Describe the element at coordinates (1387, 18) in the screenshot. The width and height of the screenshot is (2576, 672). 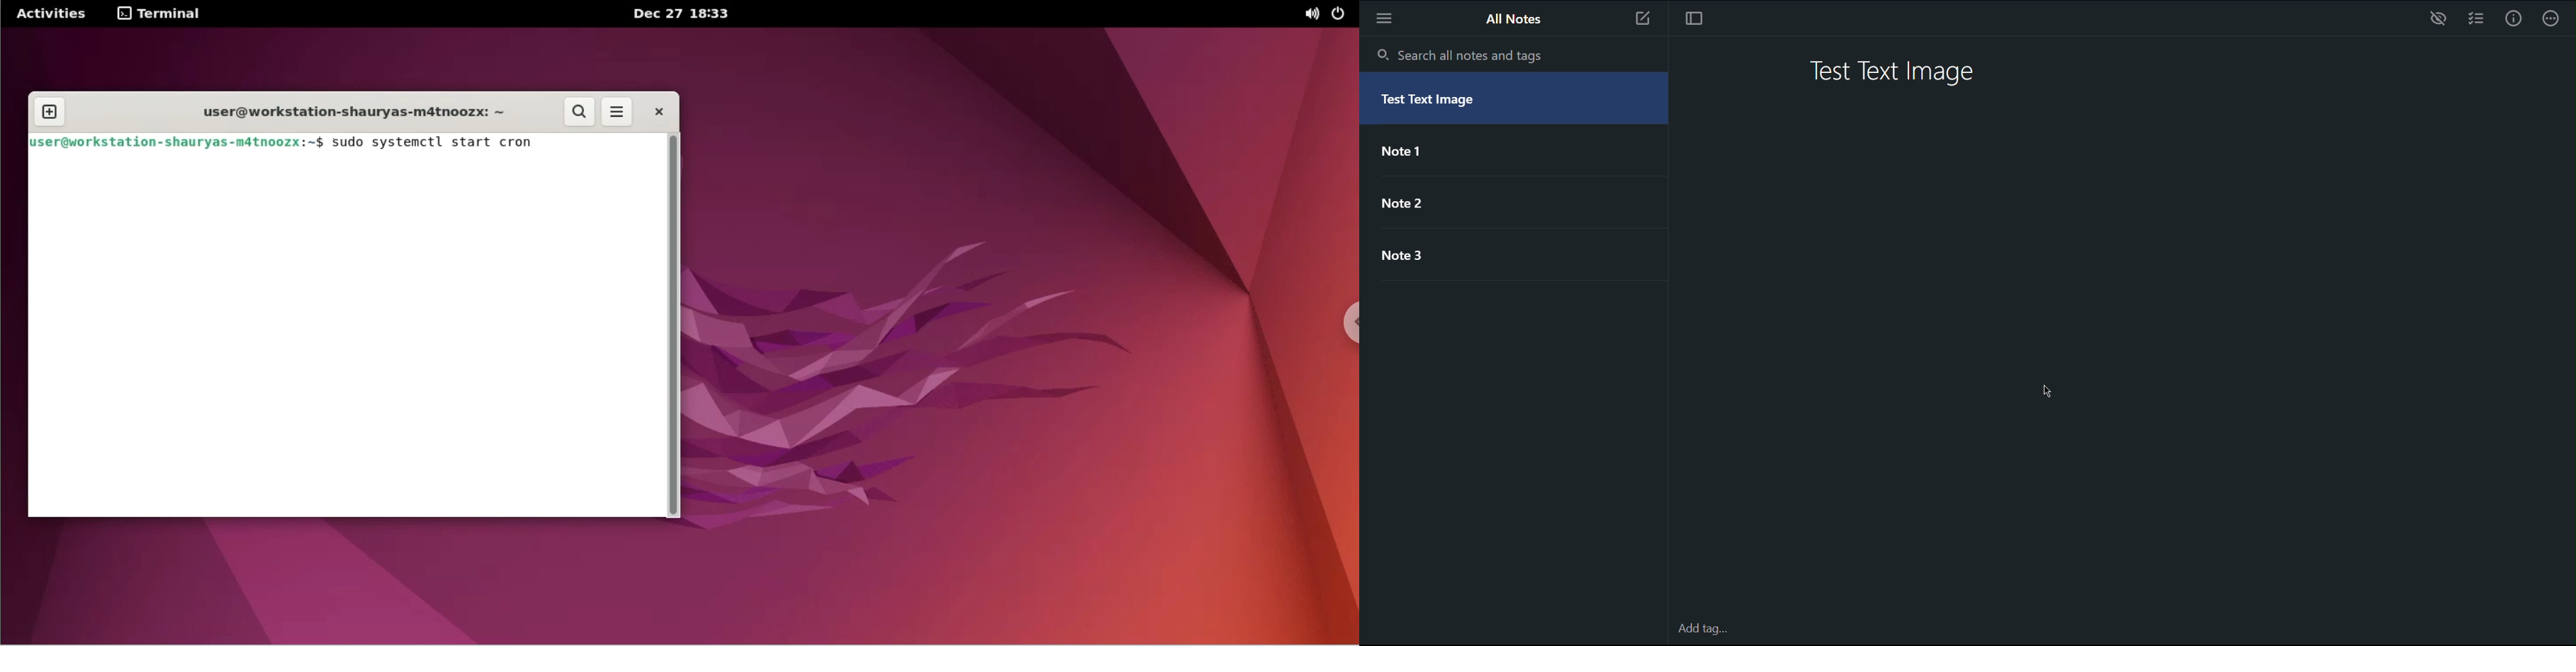
I see `More` at that location.